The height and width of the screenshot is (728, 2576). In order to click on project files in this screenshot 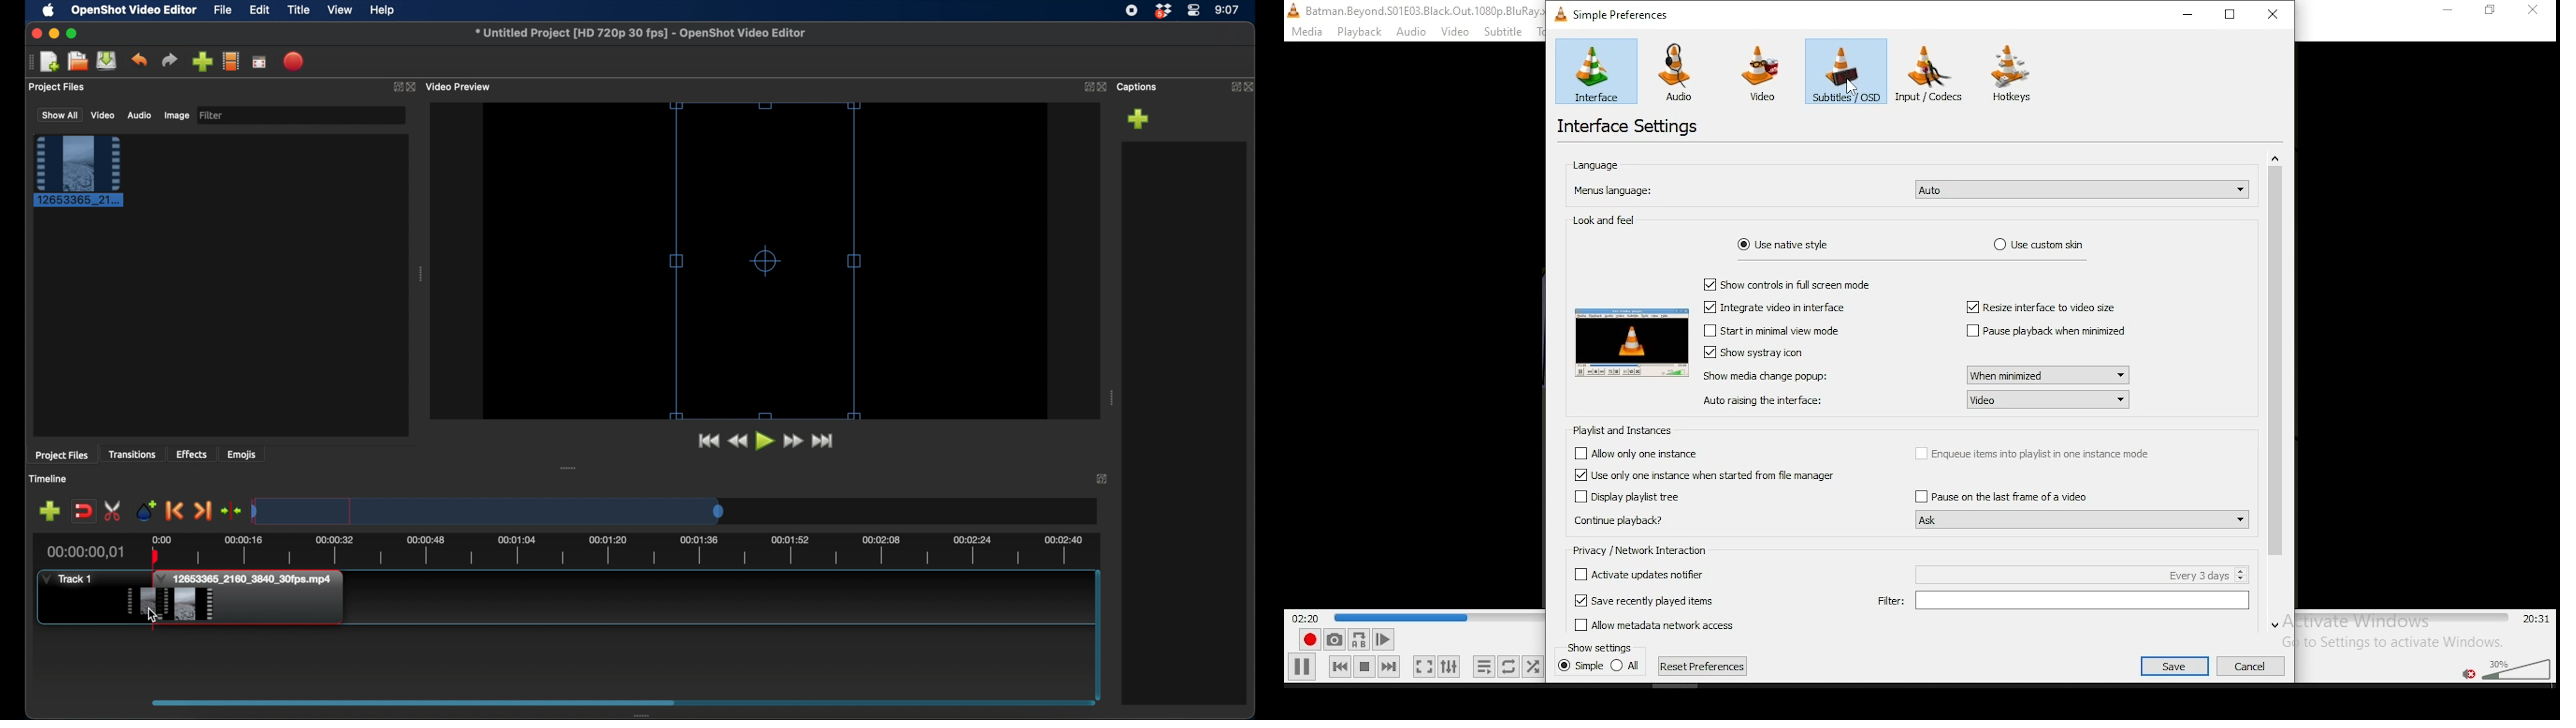, I will do `click(63, 456)`.